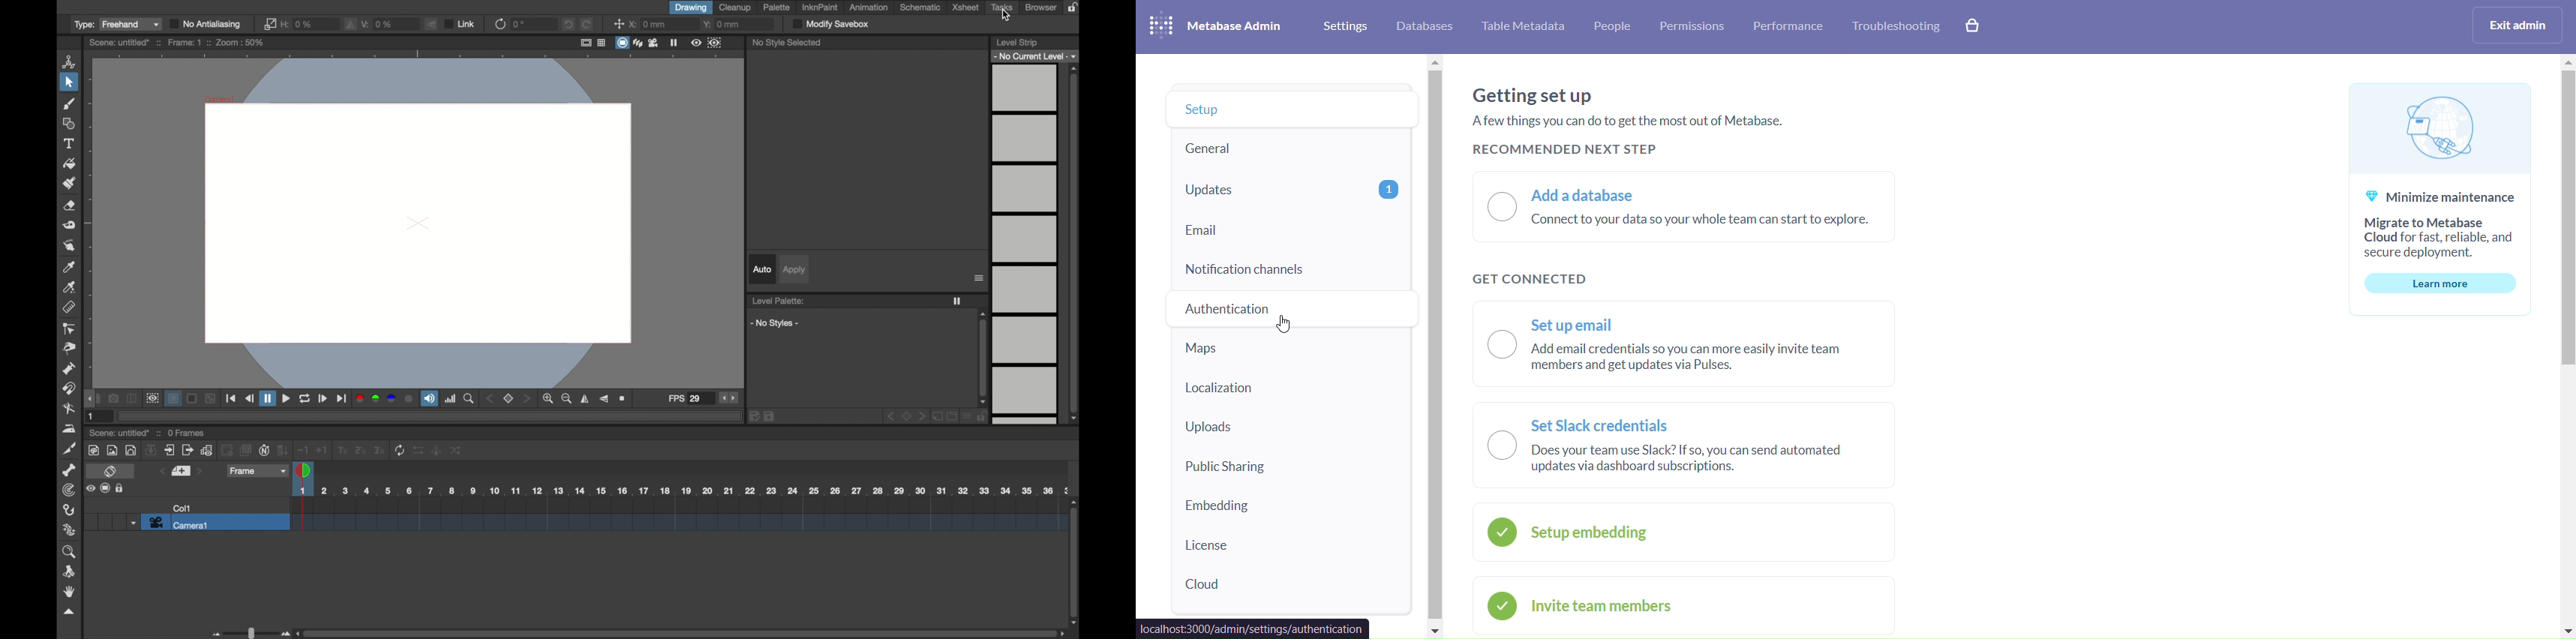  Describe the element at coordinates (685, 399) in the screenshot. I see `fps` at that location.